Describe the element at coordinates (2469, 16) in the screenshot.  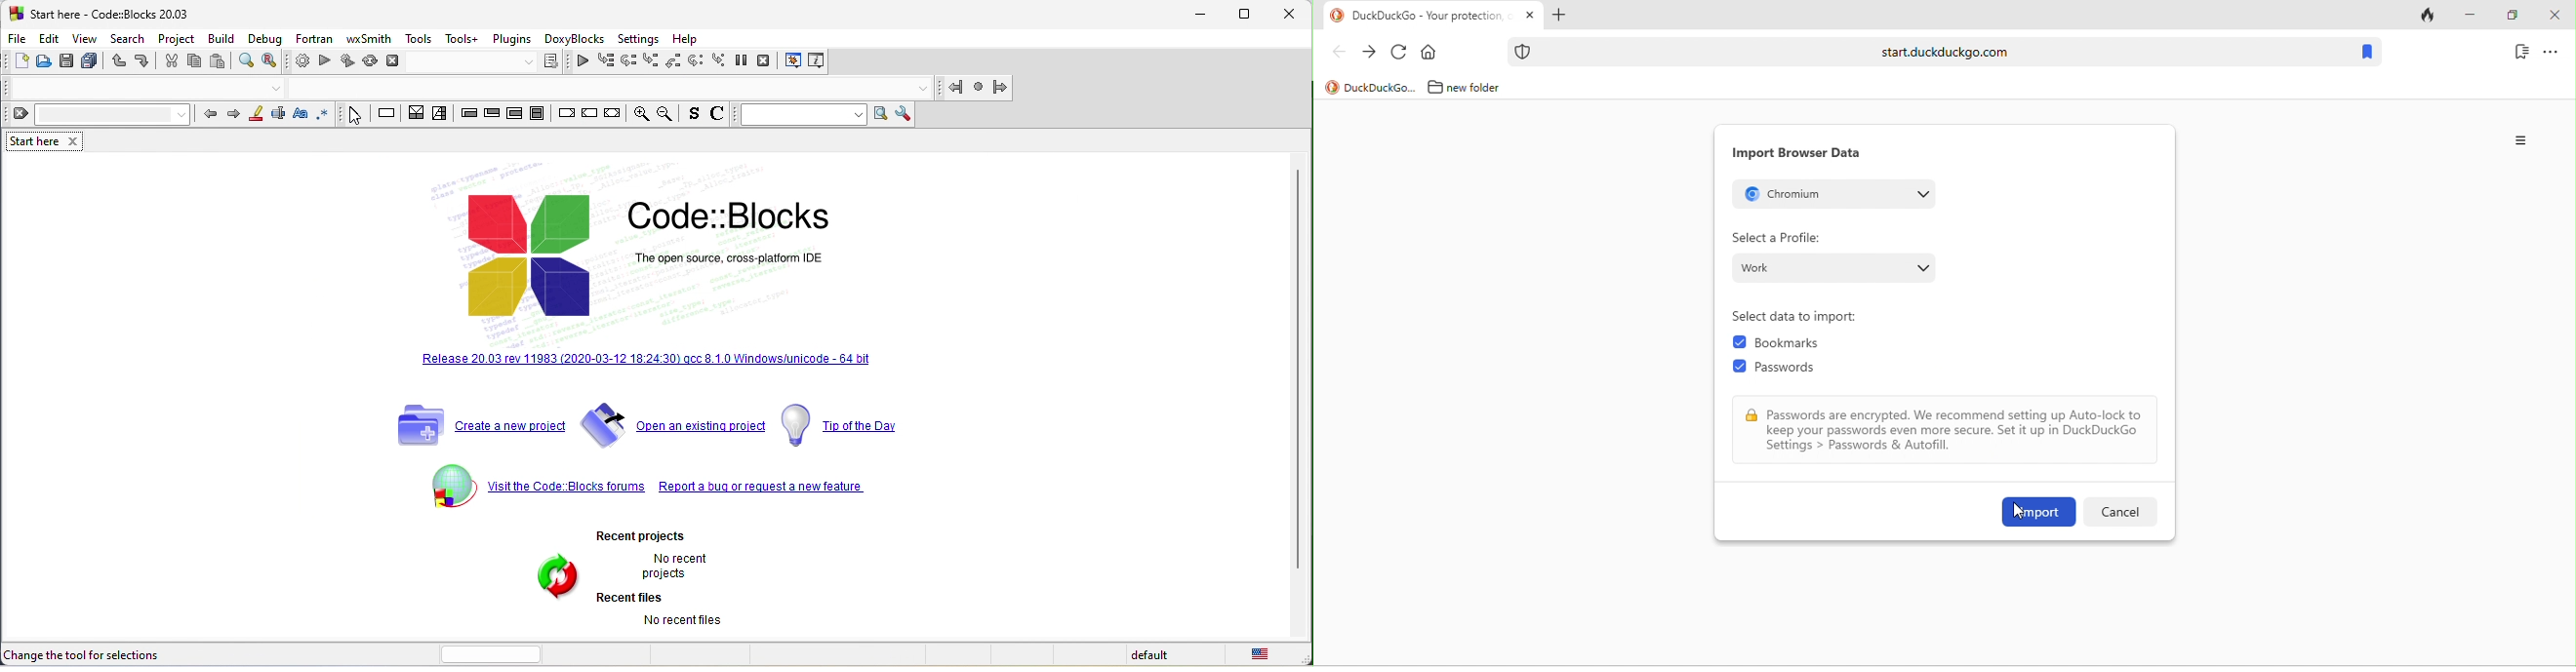
I see `minimize` at that location.